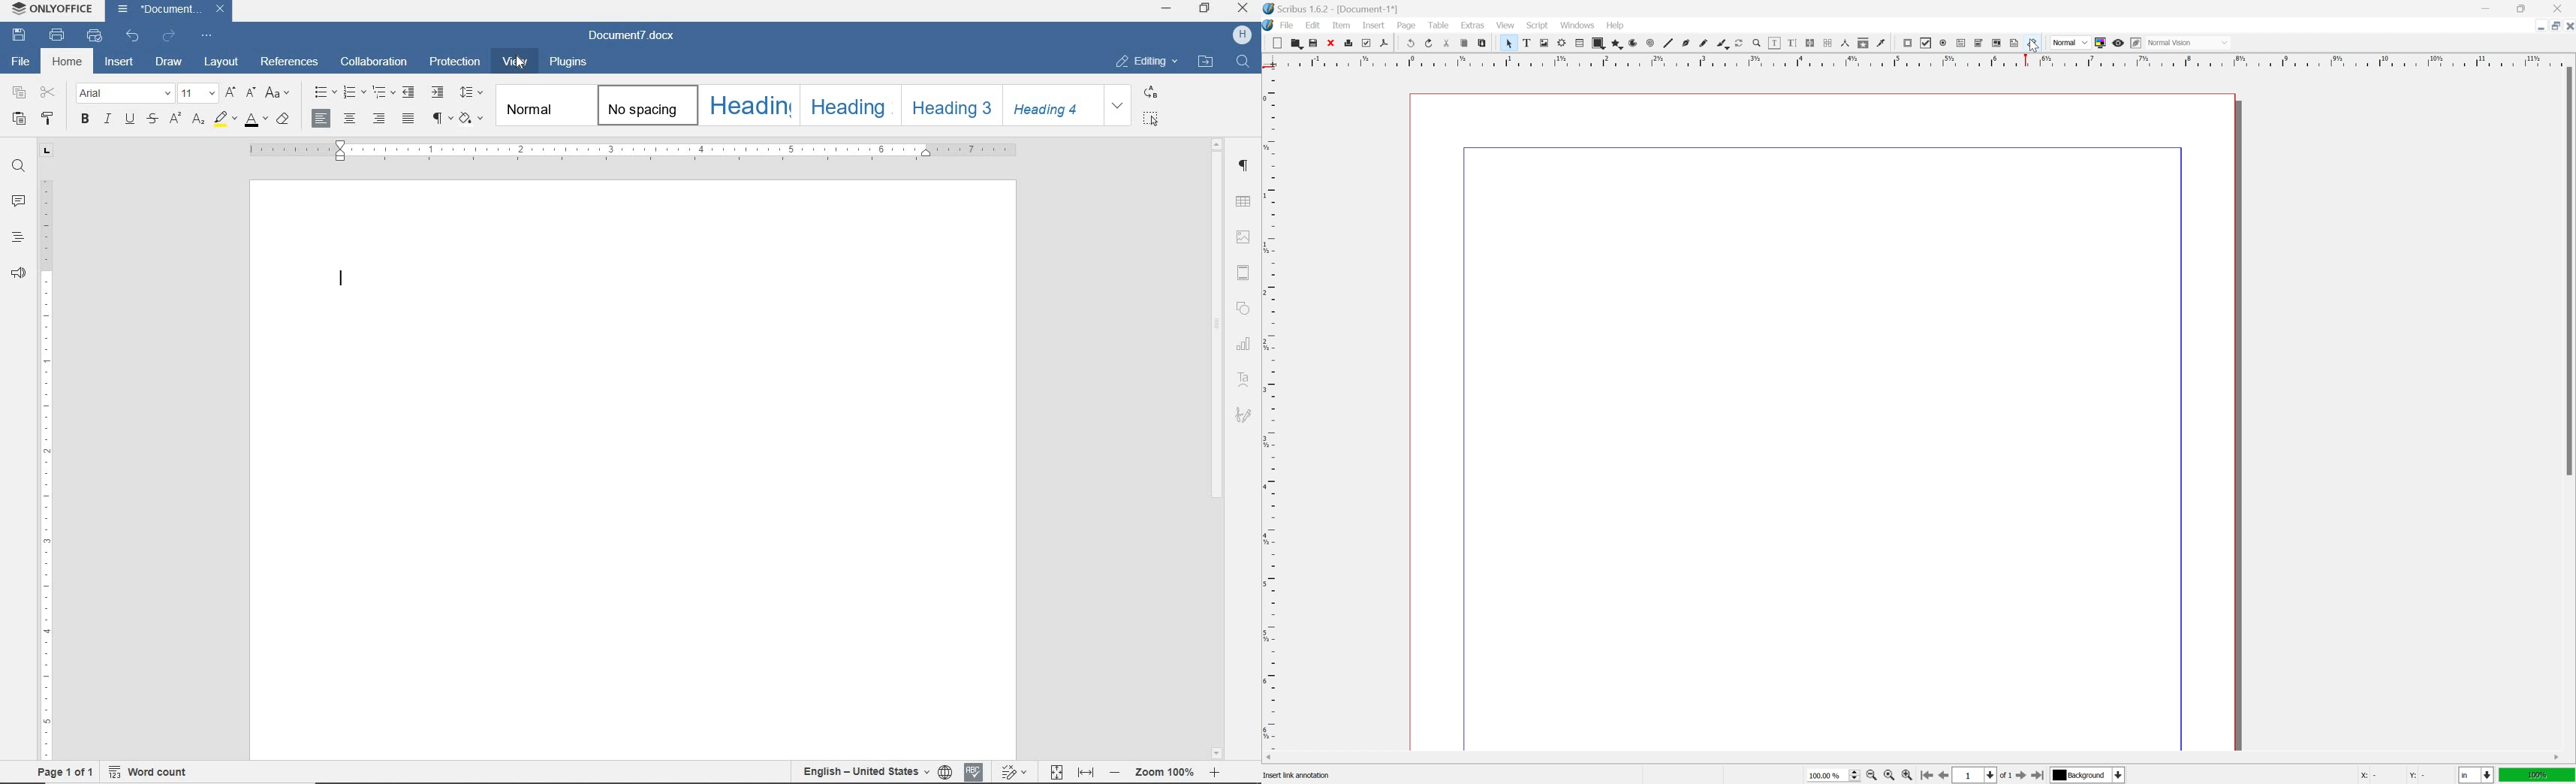 The height and width of the screenshot is (784, 2576). Describe the element at coordinates (1704, 44) in the screenshot. I see `freehand line` at that location.